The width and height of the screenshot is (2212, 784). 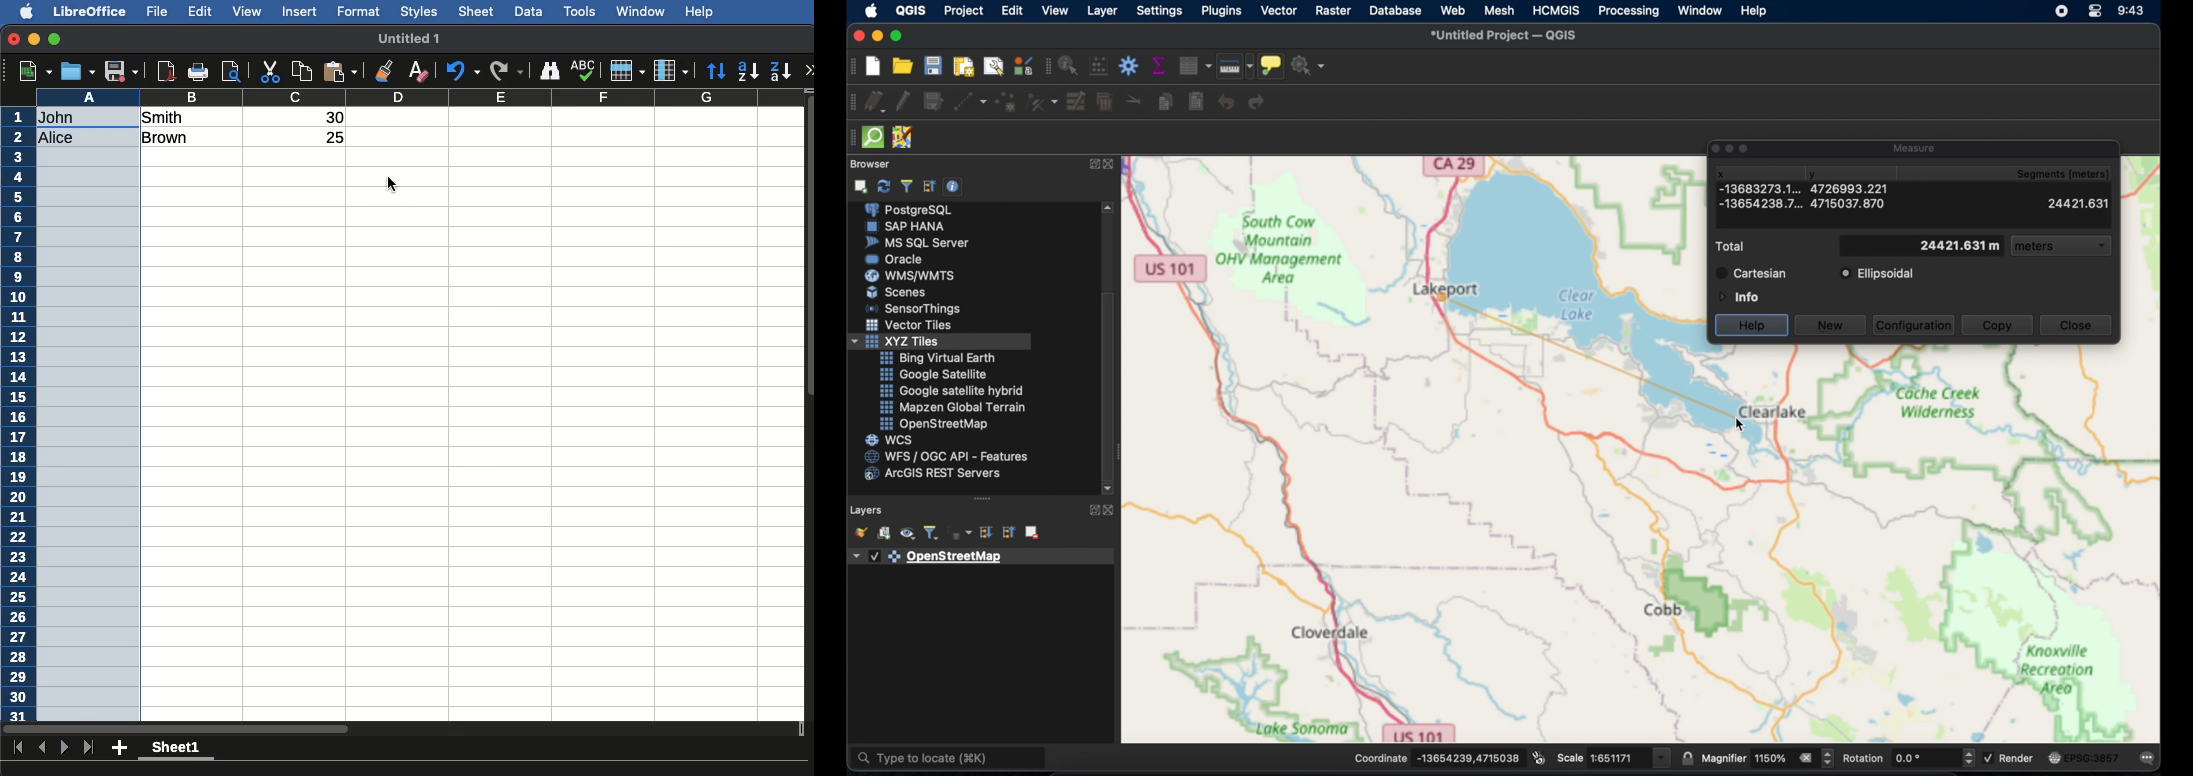 What do you see at coordinates (1737, 296) in the screenshot?
I see `info radio button` at bounding box center [1737, 296].